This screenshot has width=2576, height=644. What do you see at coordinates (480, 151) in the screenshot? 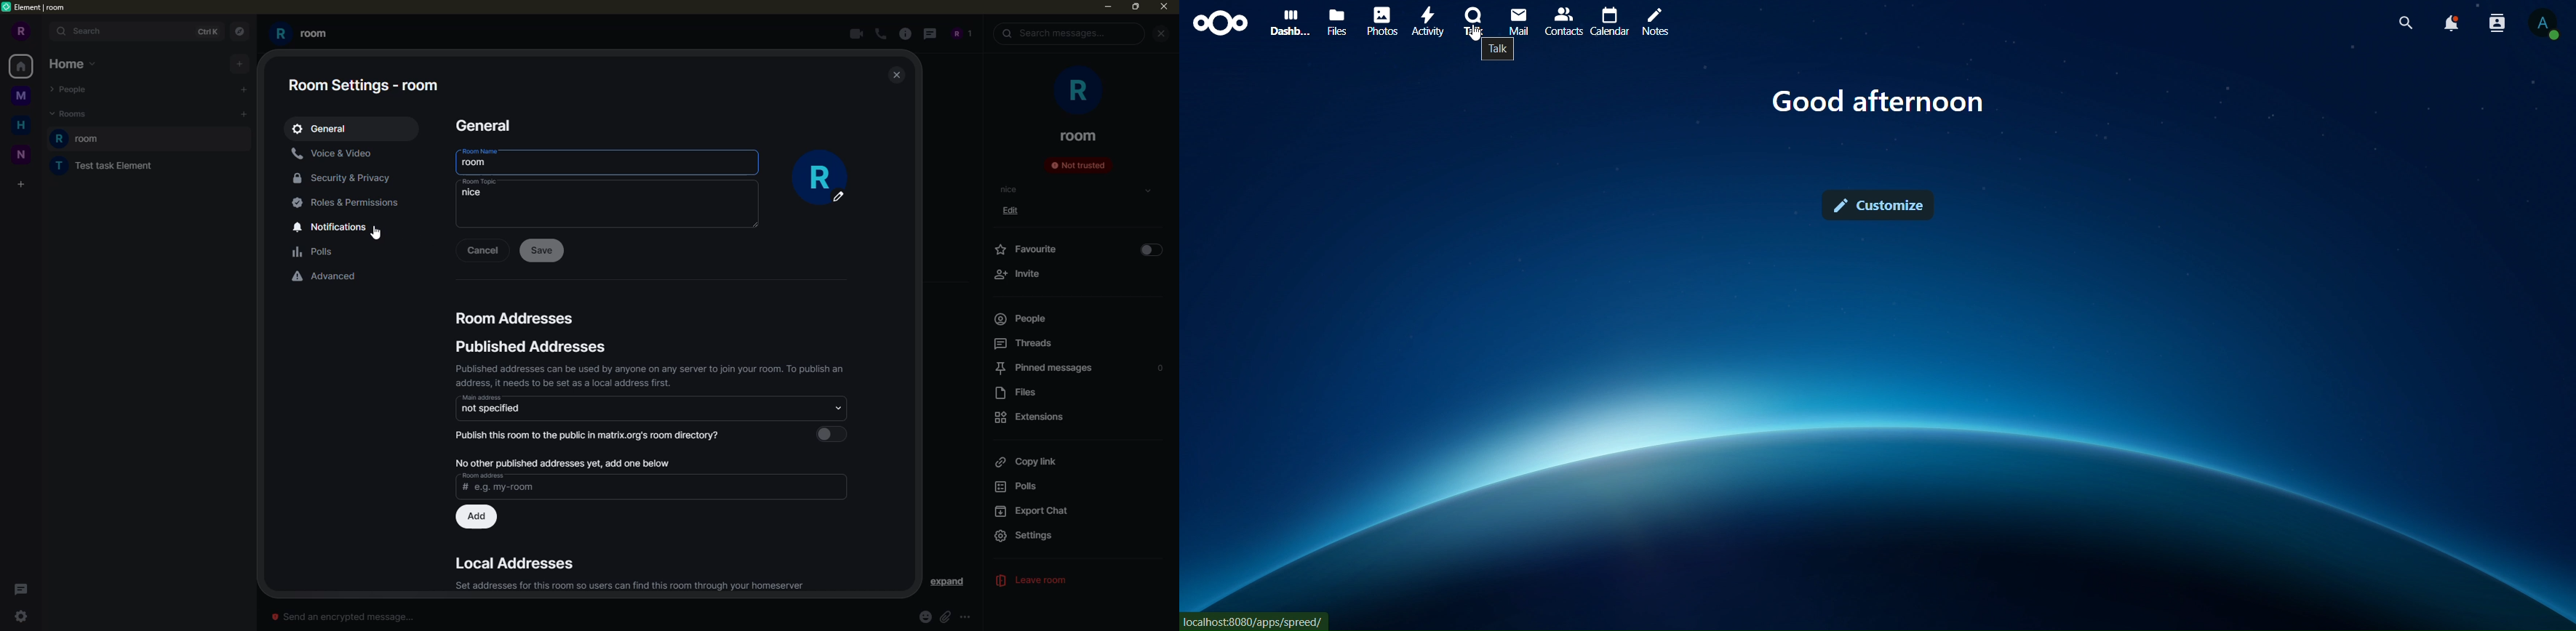
I see `room name` at bounding box center [480, 151].